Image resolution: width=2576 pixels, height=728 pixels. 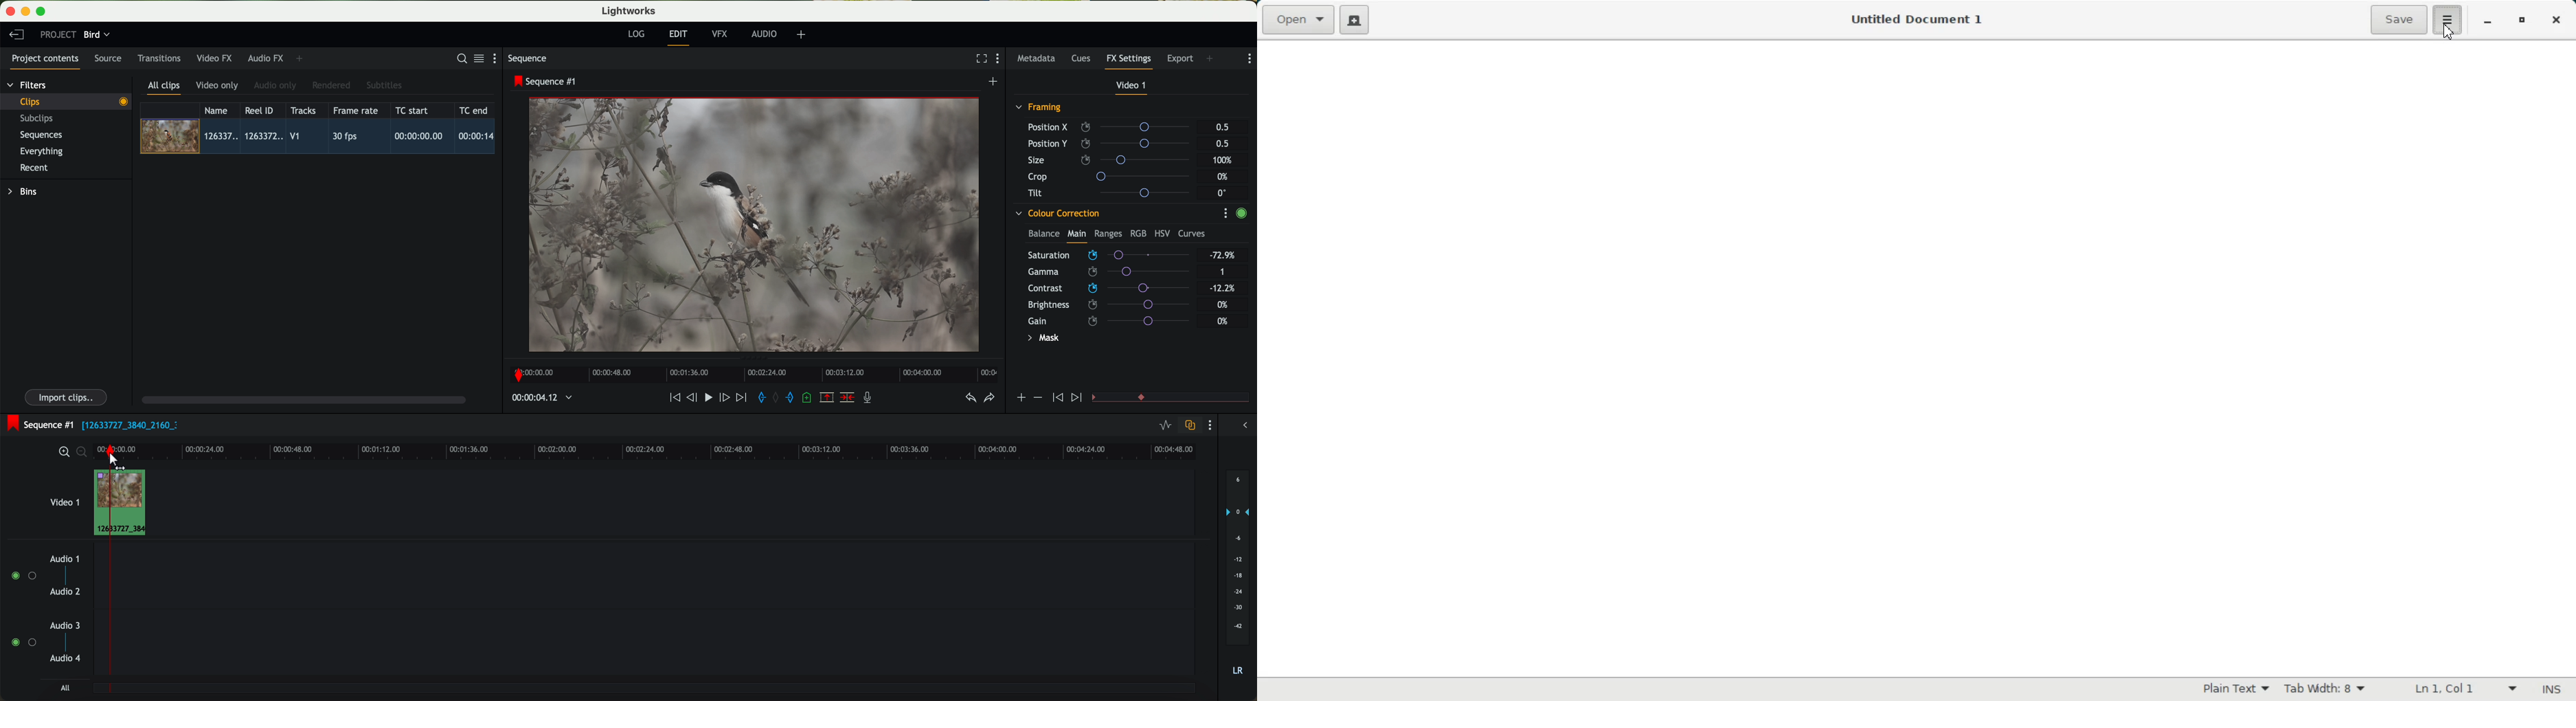 What do you see at coordinates (751, 371) in the screenshot?
I see `timeline` at bounding box center [751, 371].